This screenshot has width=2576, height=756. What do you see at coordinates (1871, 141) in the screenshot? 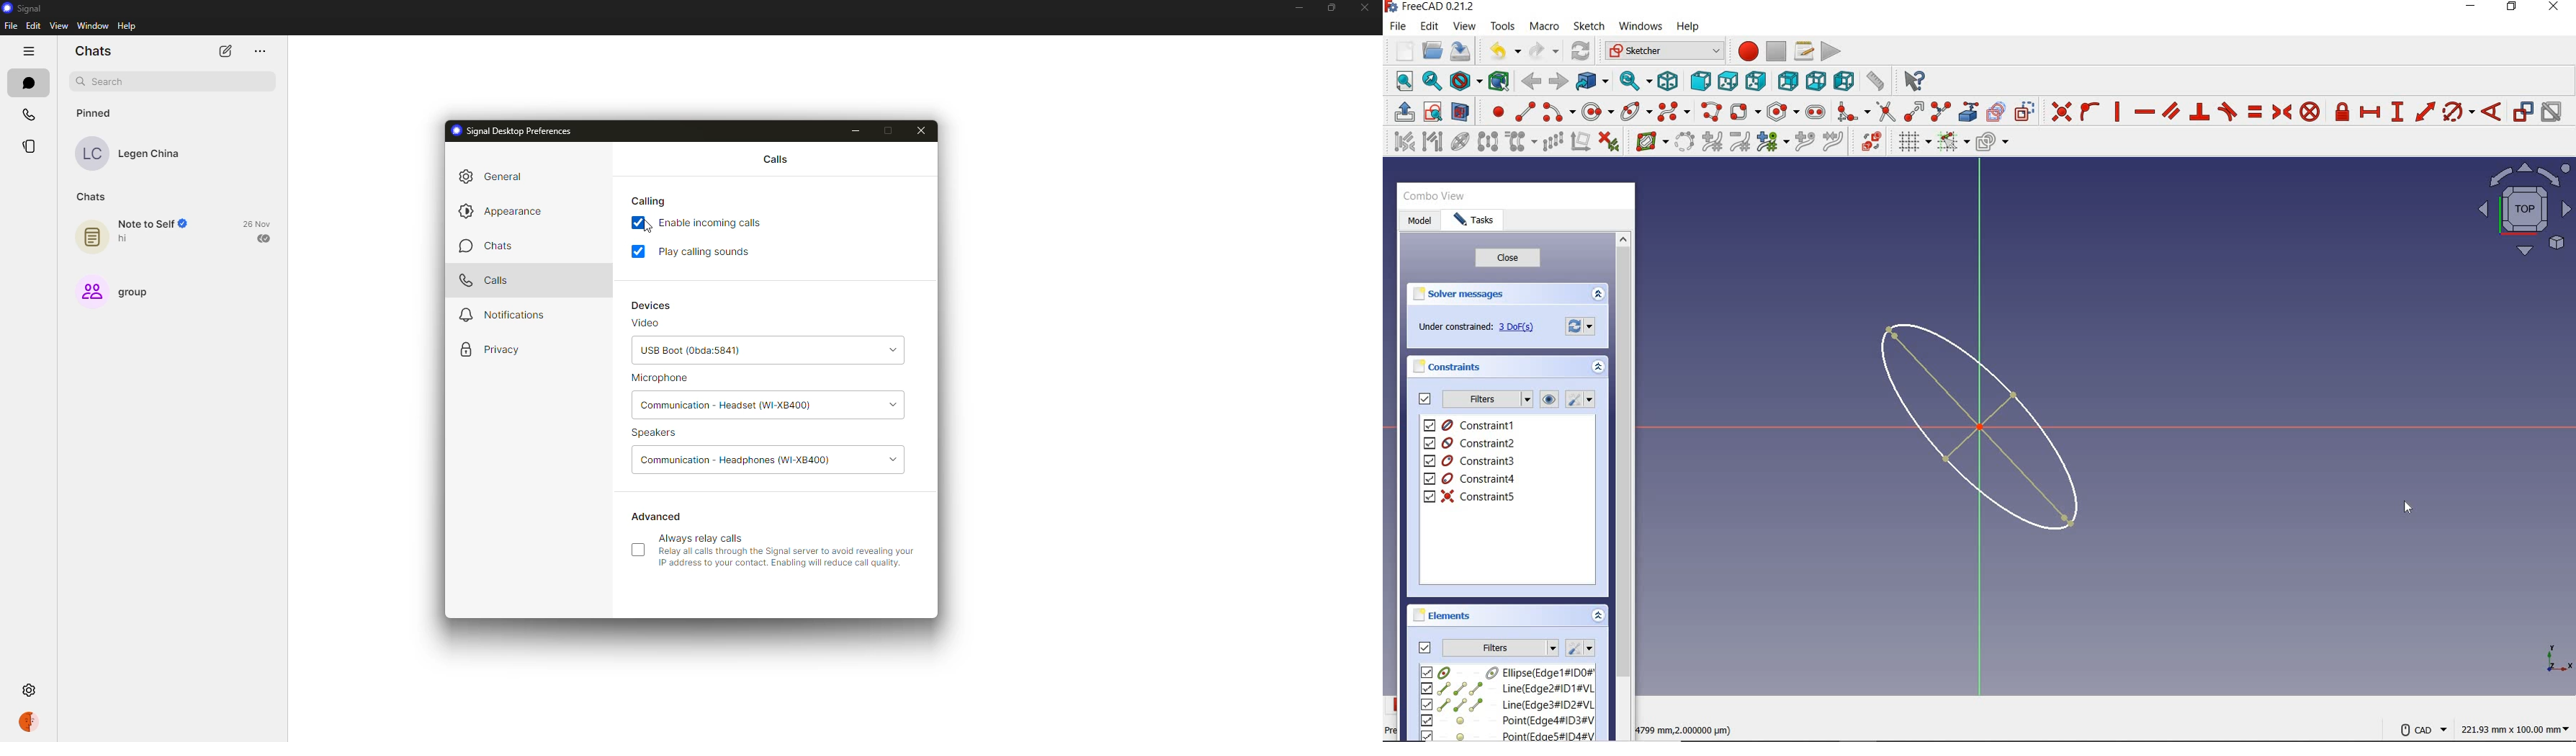
I see `switch virtual space` at bounding box center [1871, 141].